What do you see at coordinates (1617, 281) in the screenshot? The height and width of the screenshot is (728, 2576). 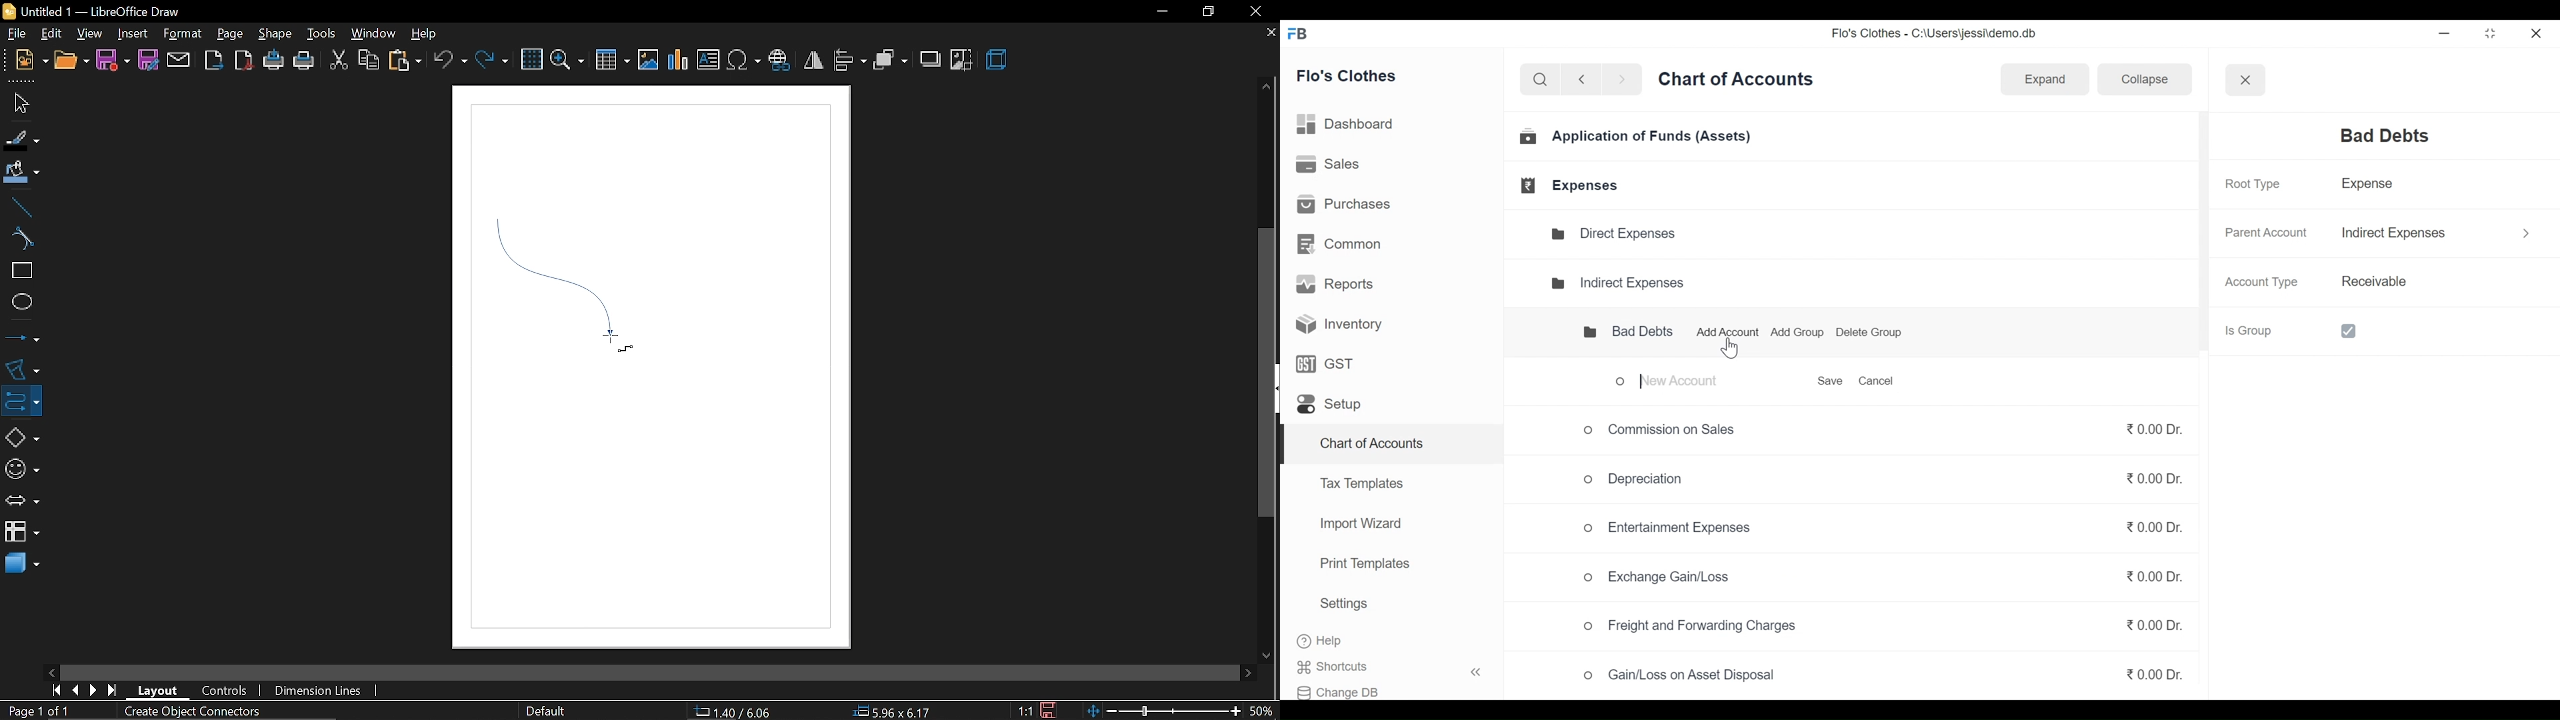 I see `Indirect Expenses` at bounding box center [1617, 281].